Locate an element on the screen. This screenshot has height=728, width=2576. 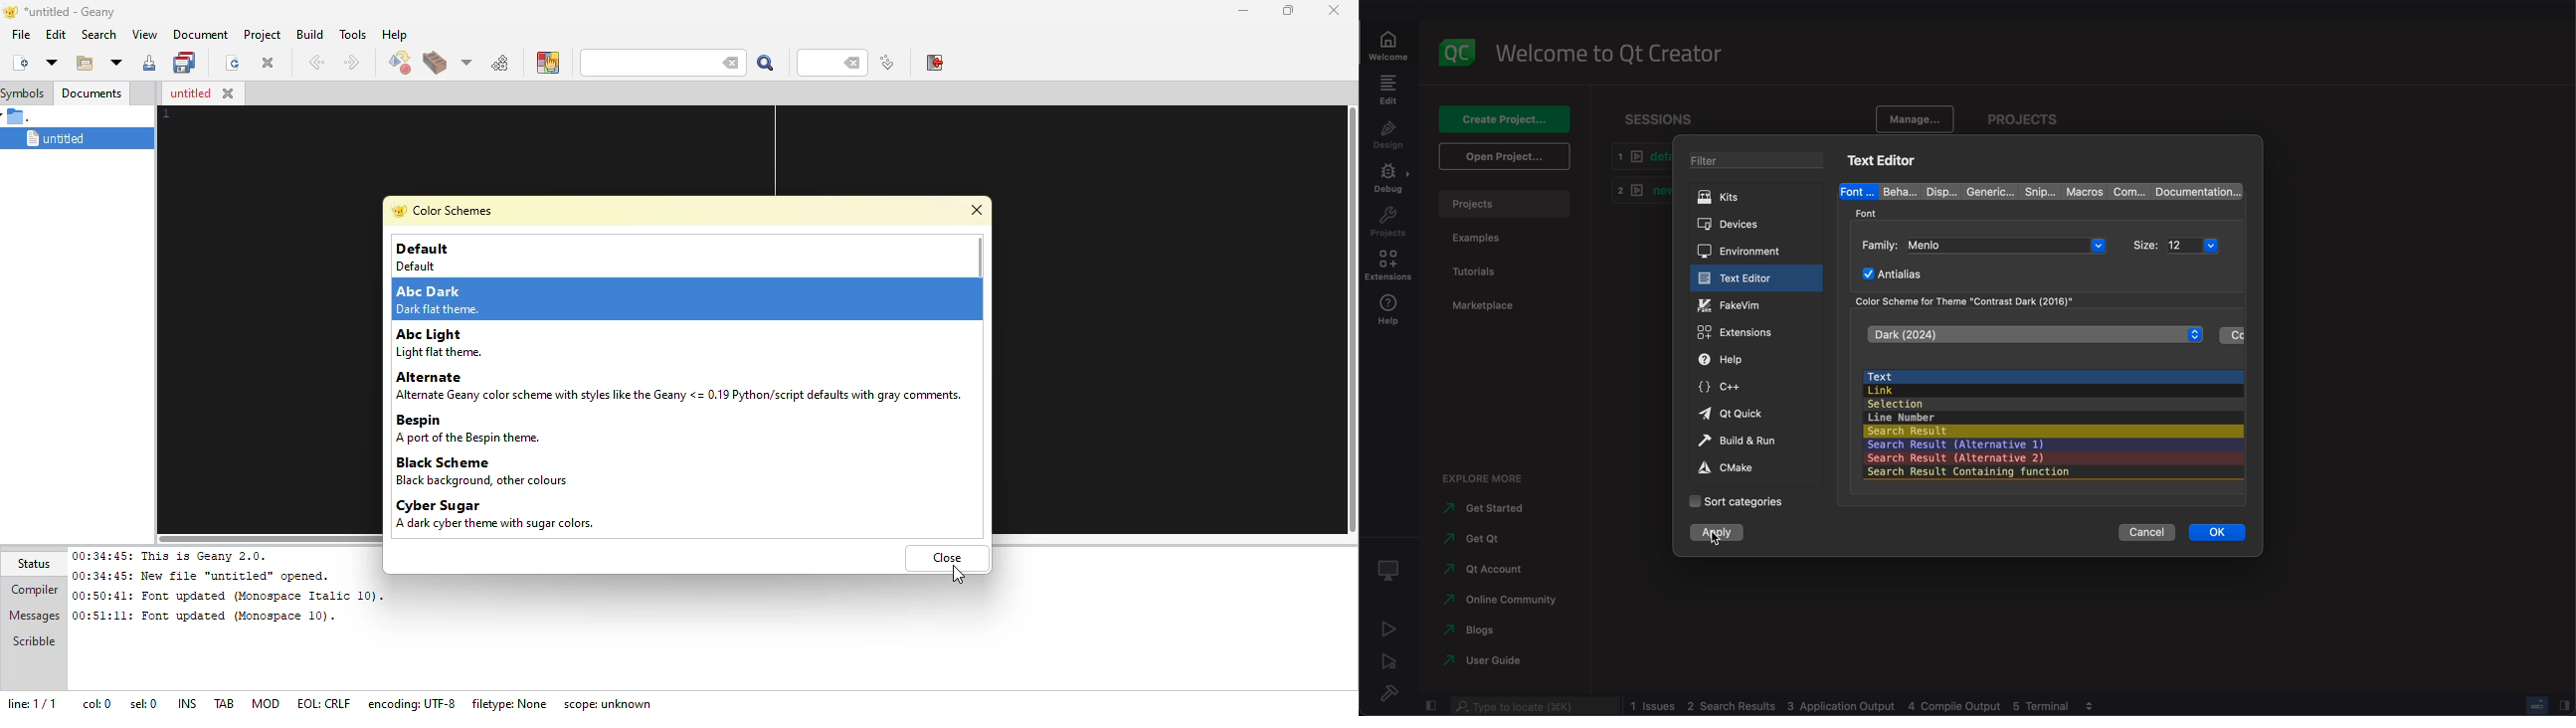
scribble is located at coordinates (31, 643).